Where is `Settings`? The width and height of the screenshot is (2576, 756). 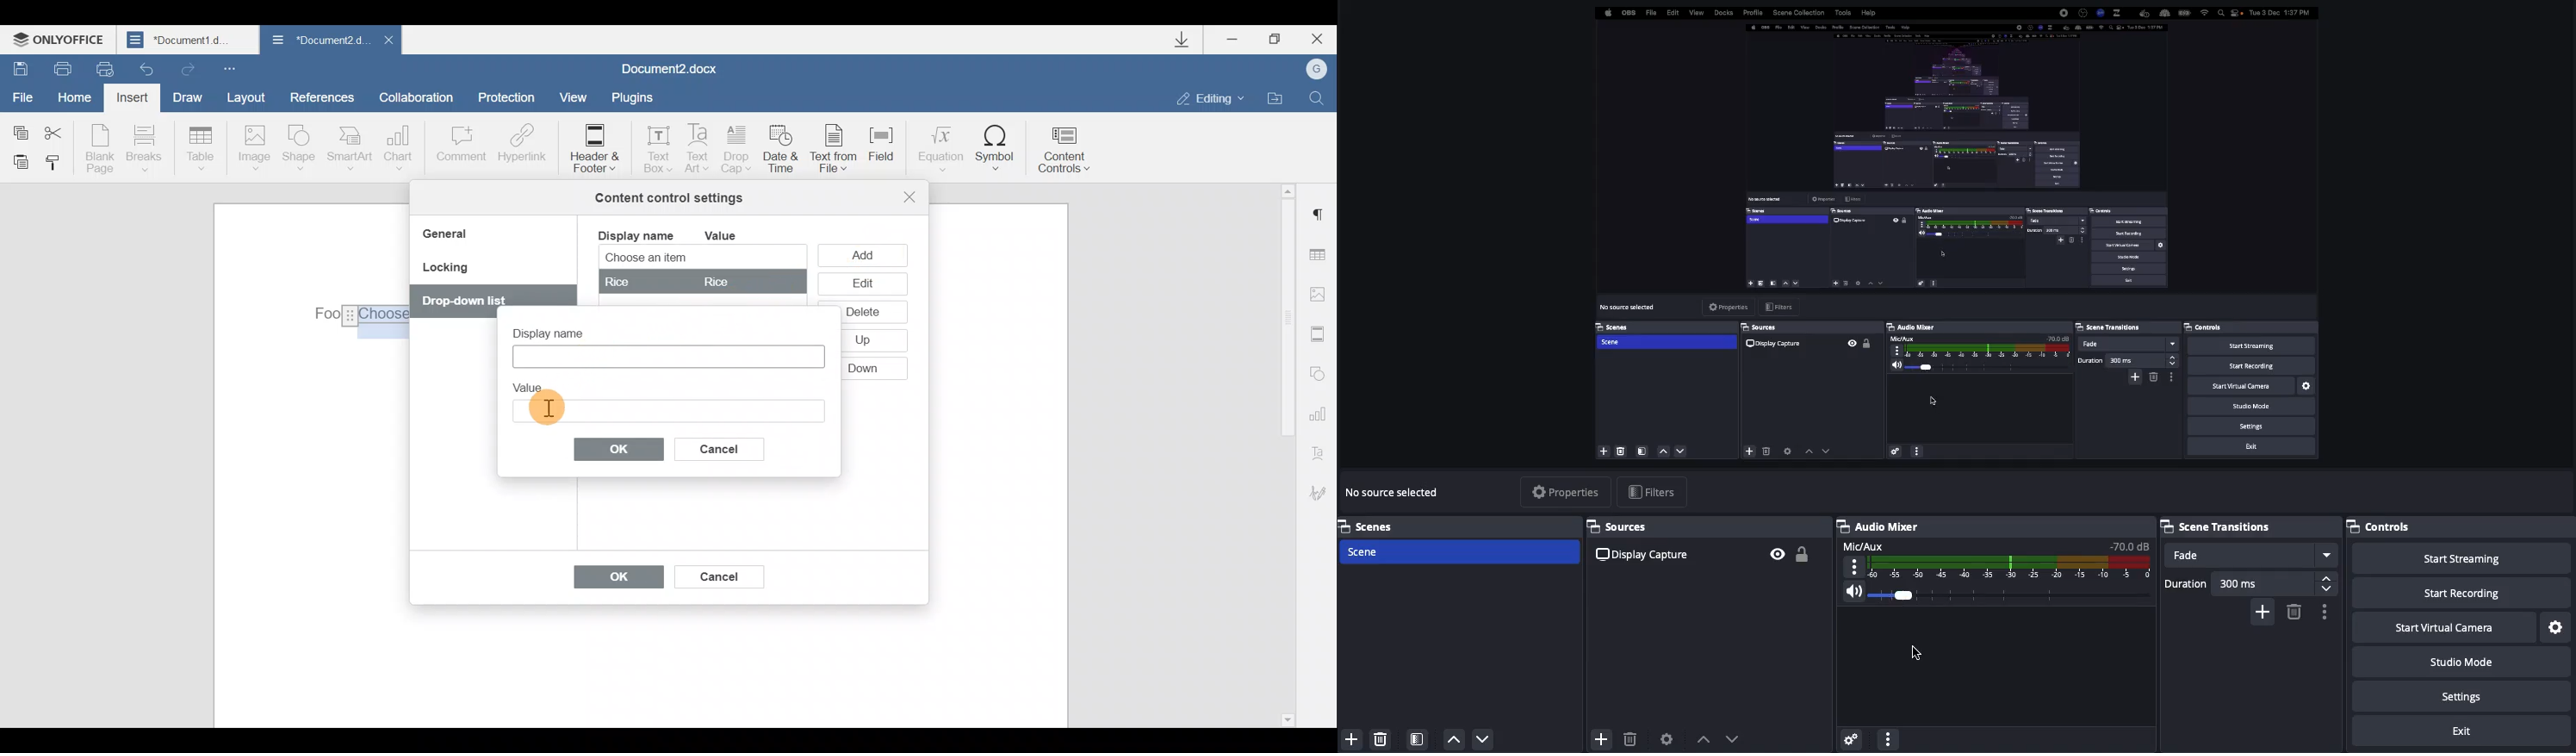 Settings is located at coordinates (2556, 626).